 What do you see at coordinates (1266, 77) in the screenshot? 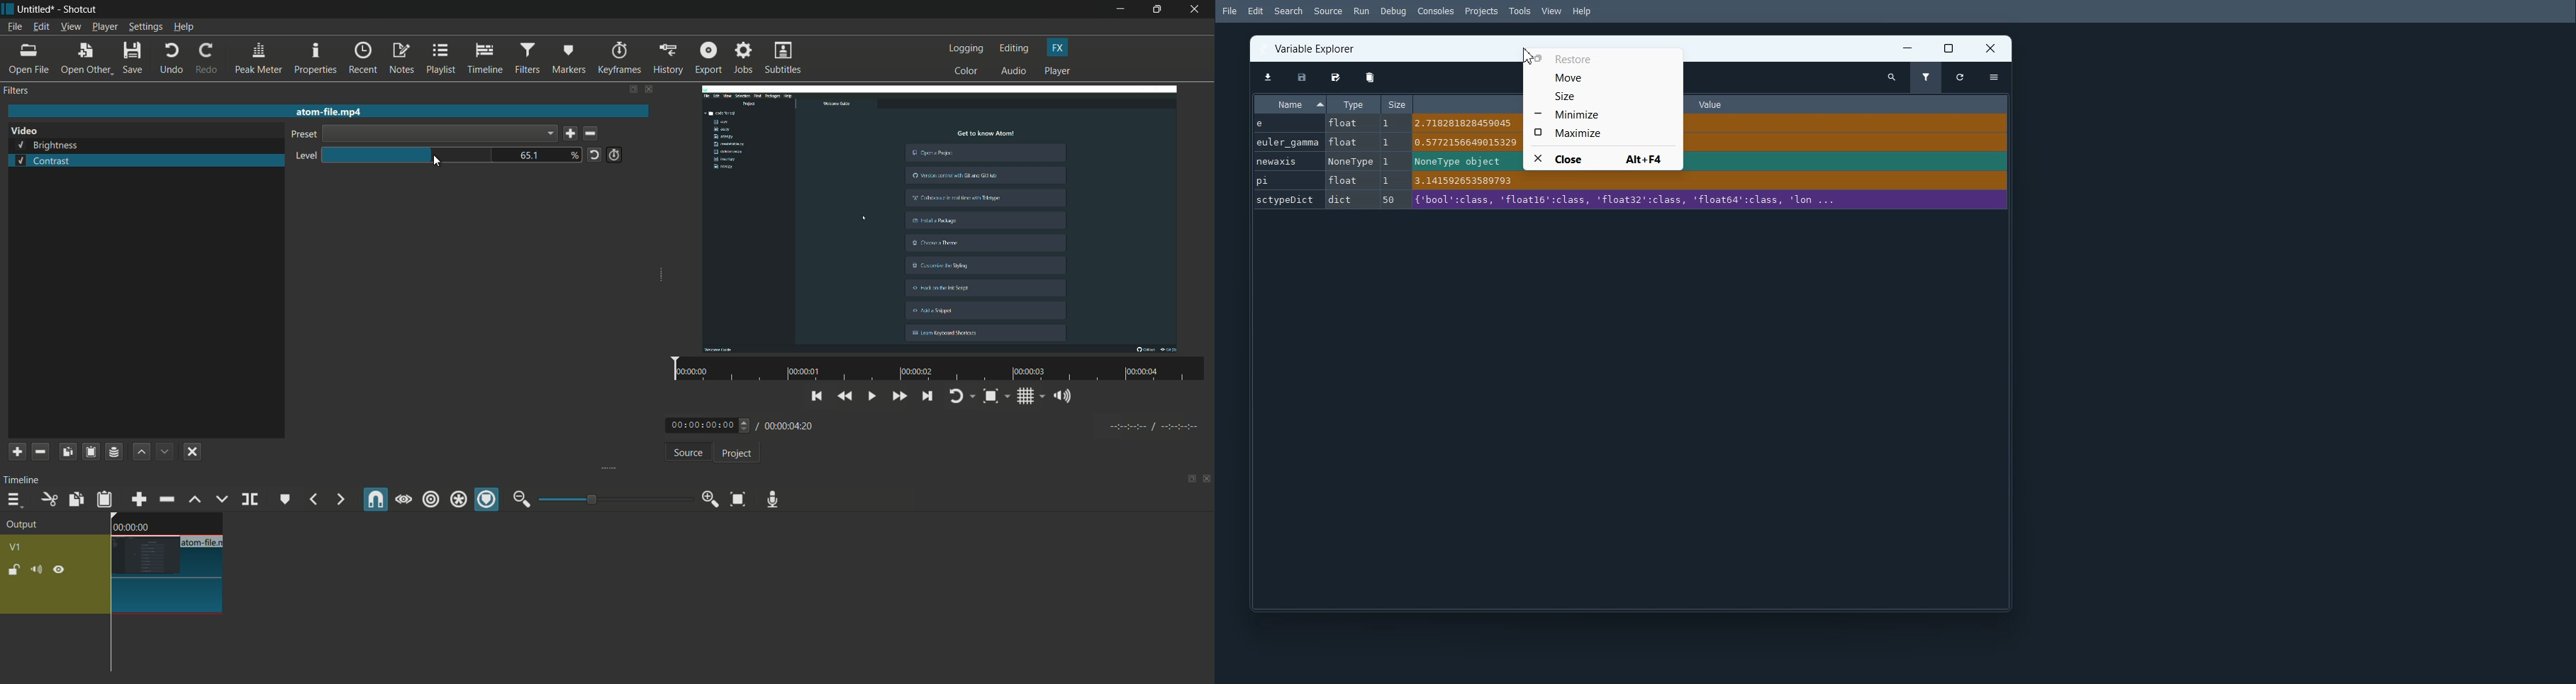
I see `Import Data` at bounding box center [1266, 77].